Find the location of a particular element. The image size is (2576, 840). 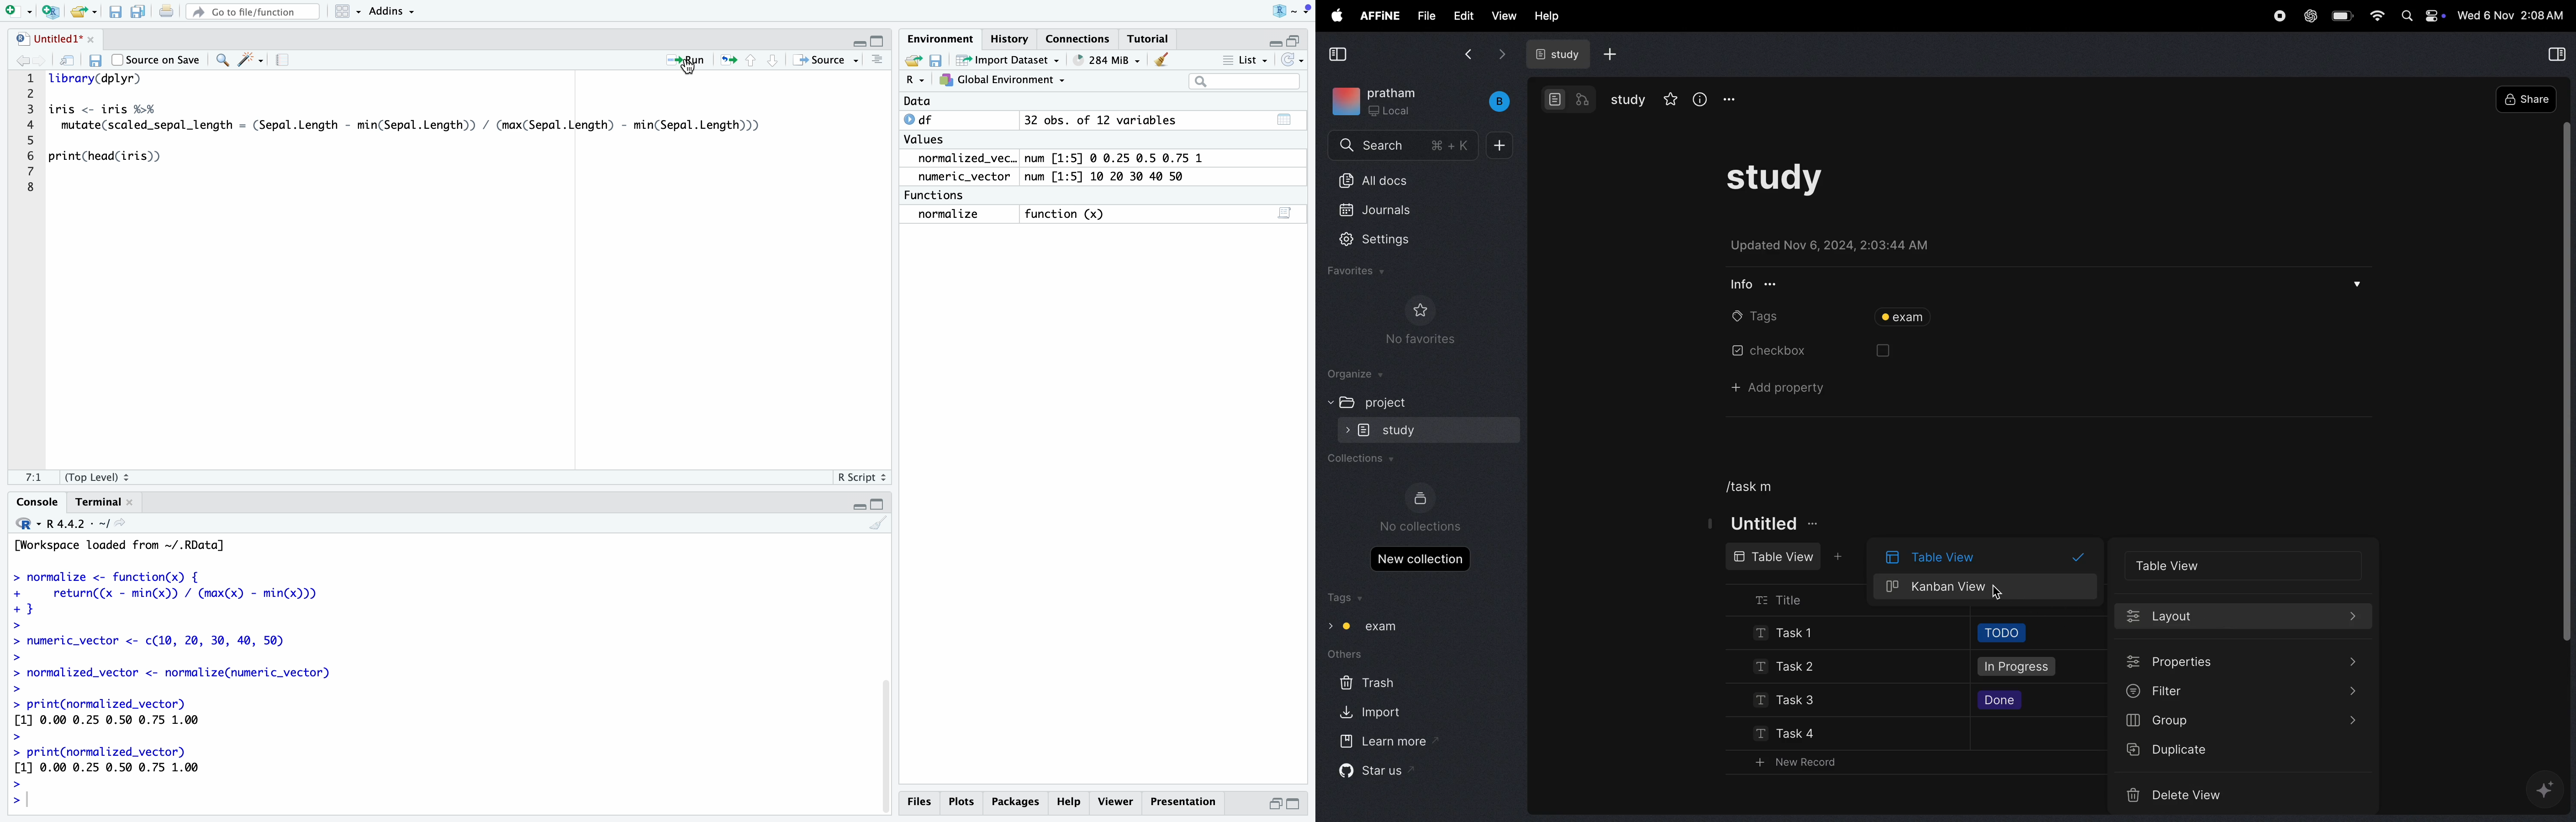

Fullscreen is located at coordinates (865, 505).